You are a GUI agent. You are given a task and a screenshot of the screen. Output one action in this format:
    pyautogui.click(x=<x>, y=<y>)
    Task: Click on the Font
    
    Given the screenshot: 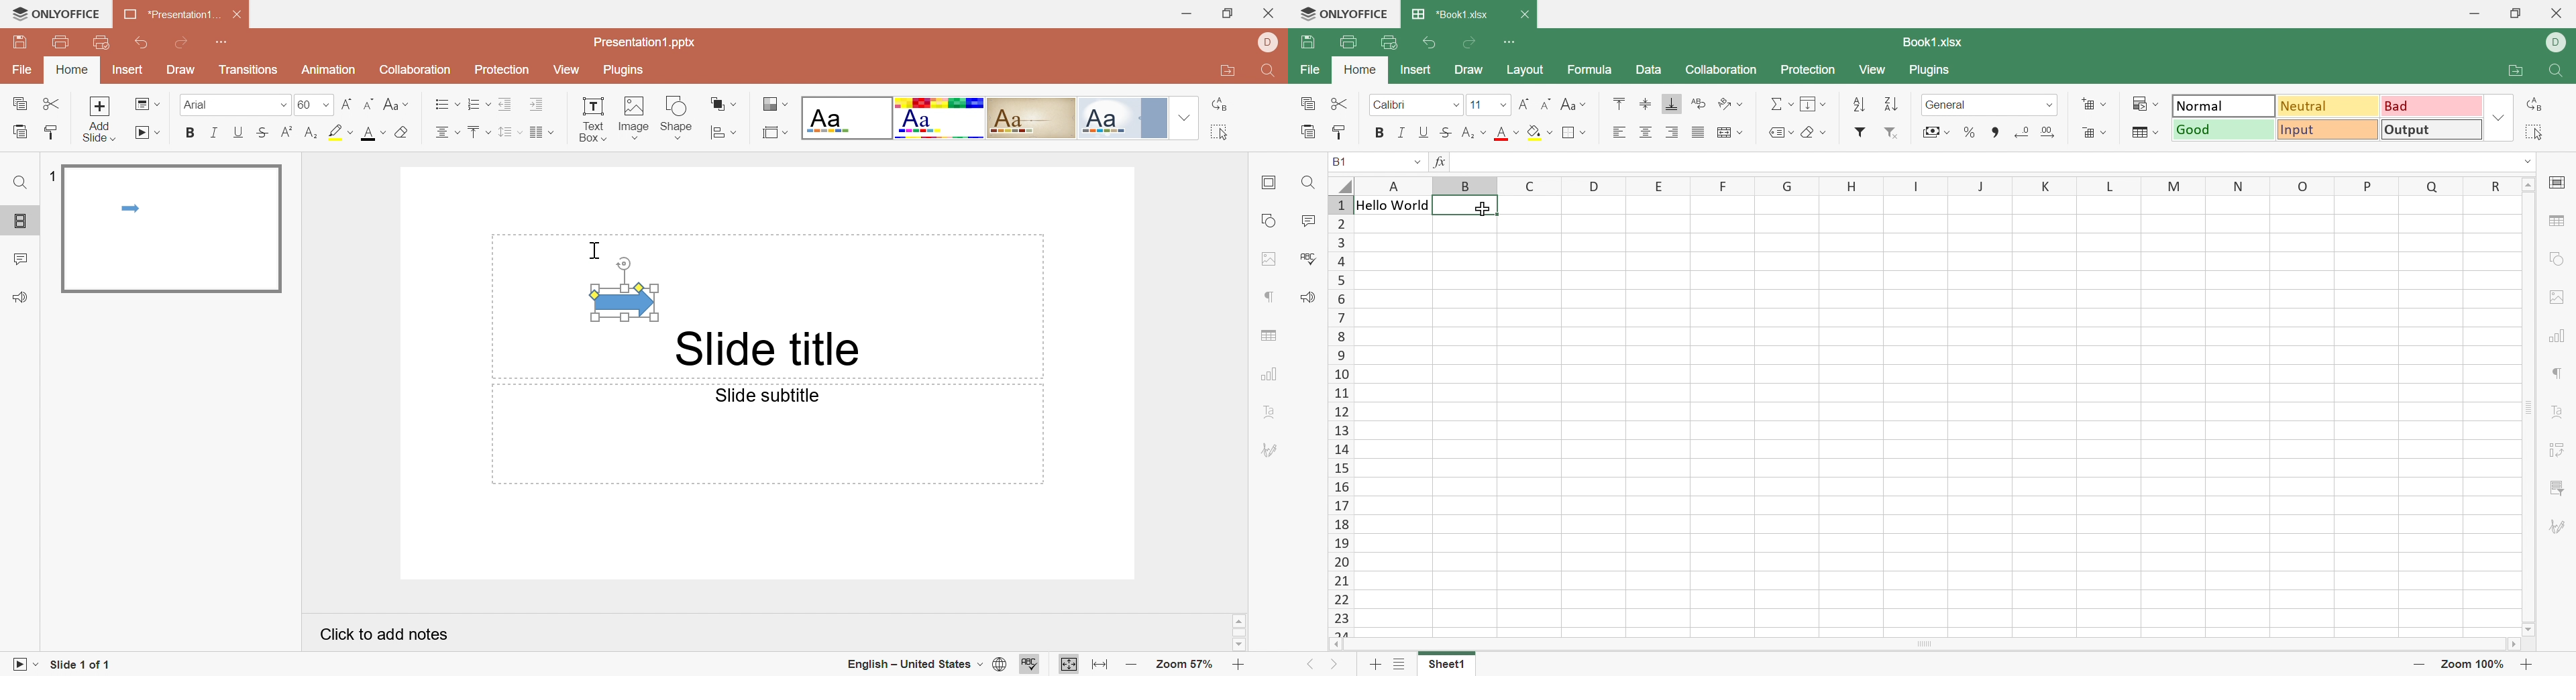 What is the action you would take?
    pyautogui.click(x=1417, y=105)
    